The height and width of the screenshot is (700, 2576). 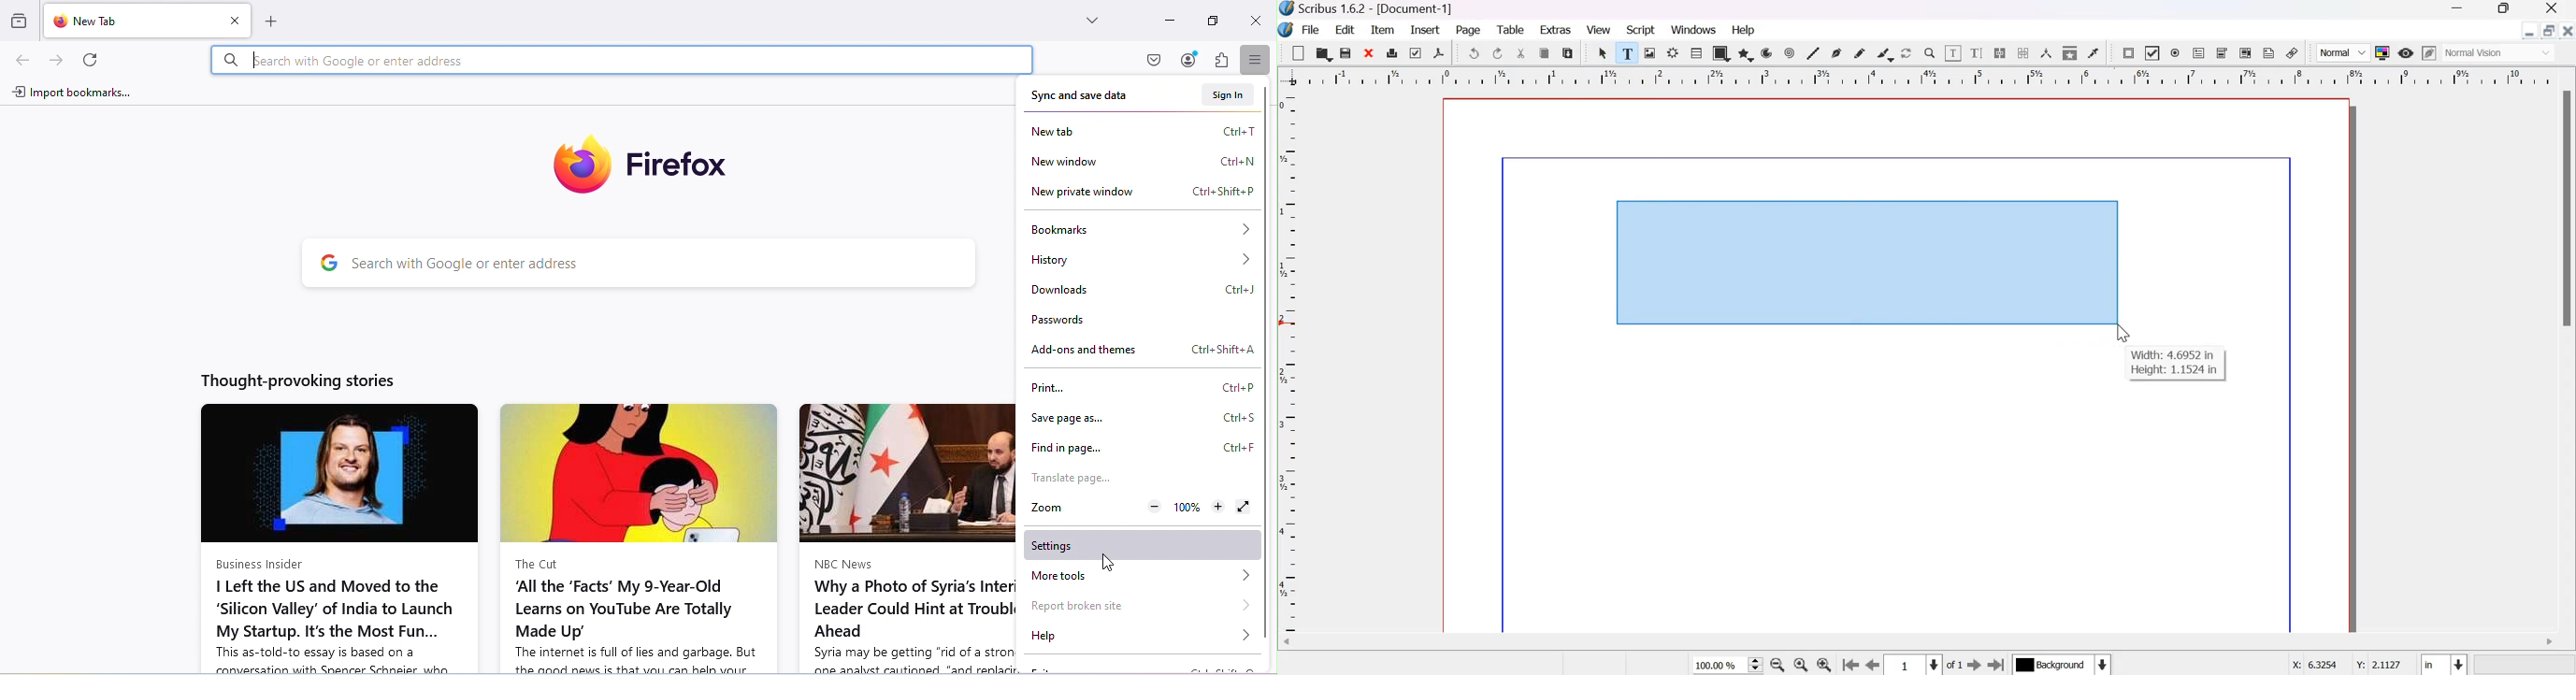 What do you see at coordinates (1747, 54) in the screenshot?
I see `polygon` at bounding box center [1747, 54].